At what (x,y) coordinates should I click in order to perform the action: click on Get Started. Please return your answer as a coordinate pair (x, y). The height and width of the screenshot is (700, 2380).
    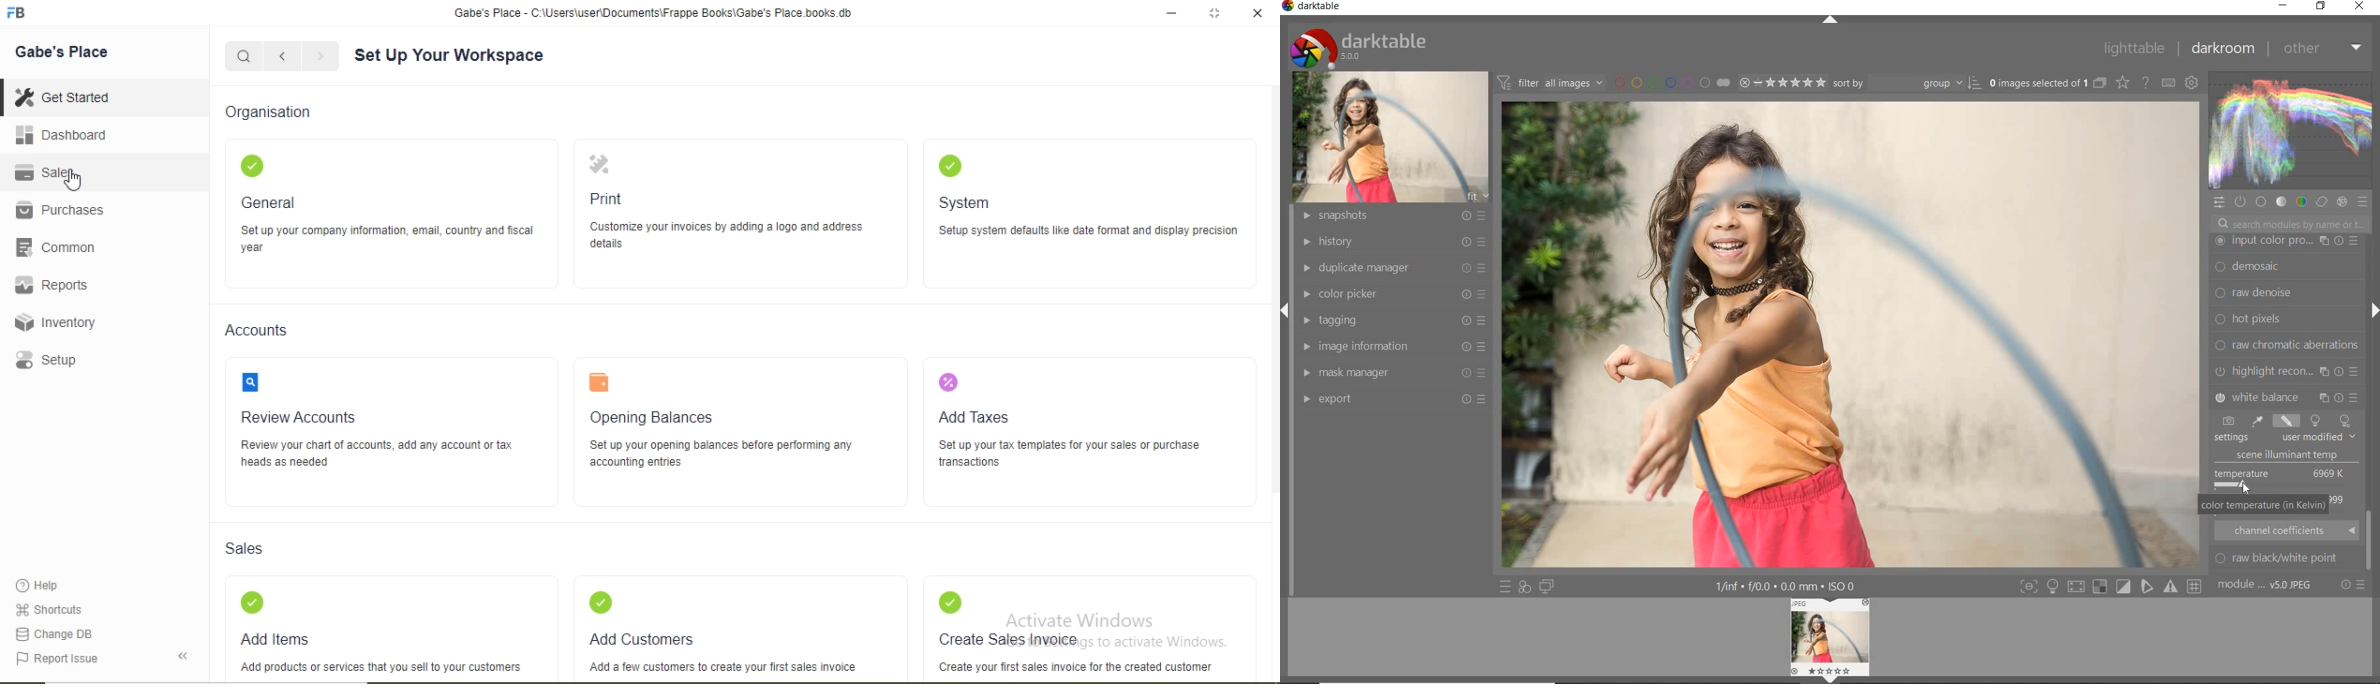
    Looking at the image, I should click on (67, 96).